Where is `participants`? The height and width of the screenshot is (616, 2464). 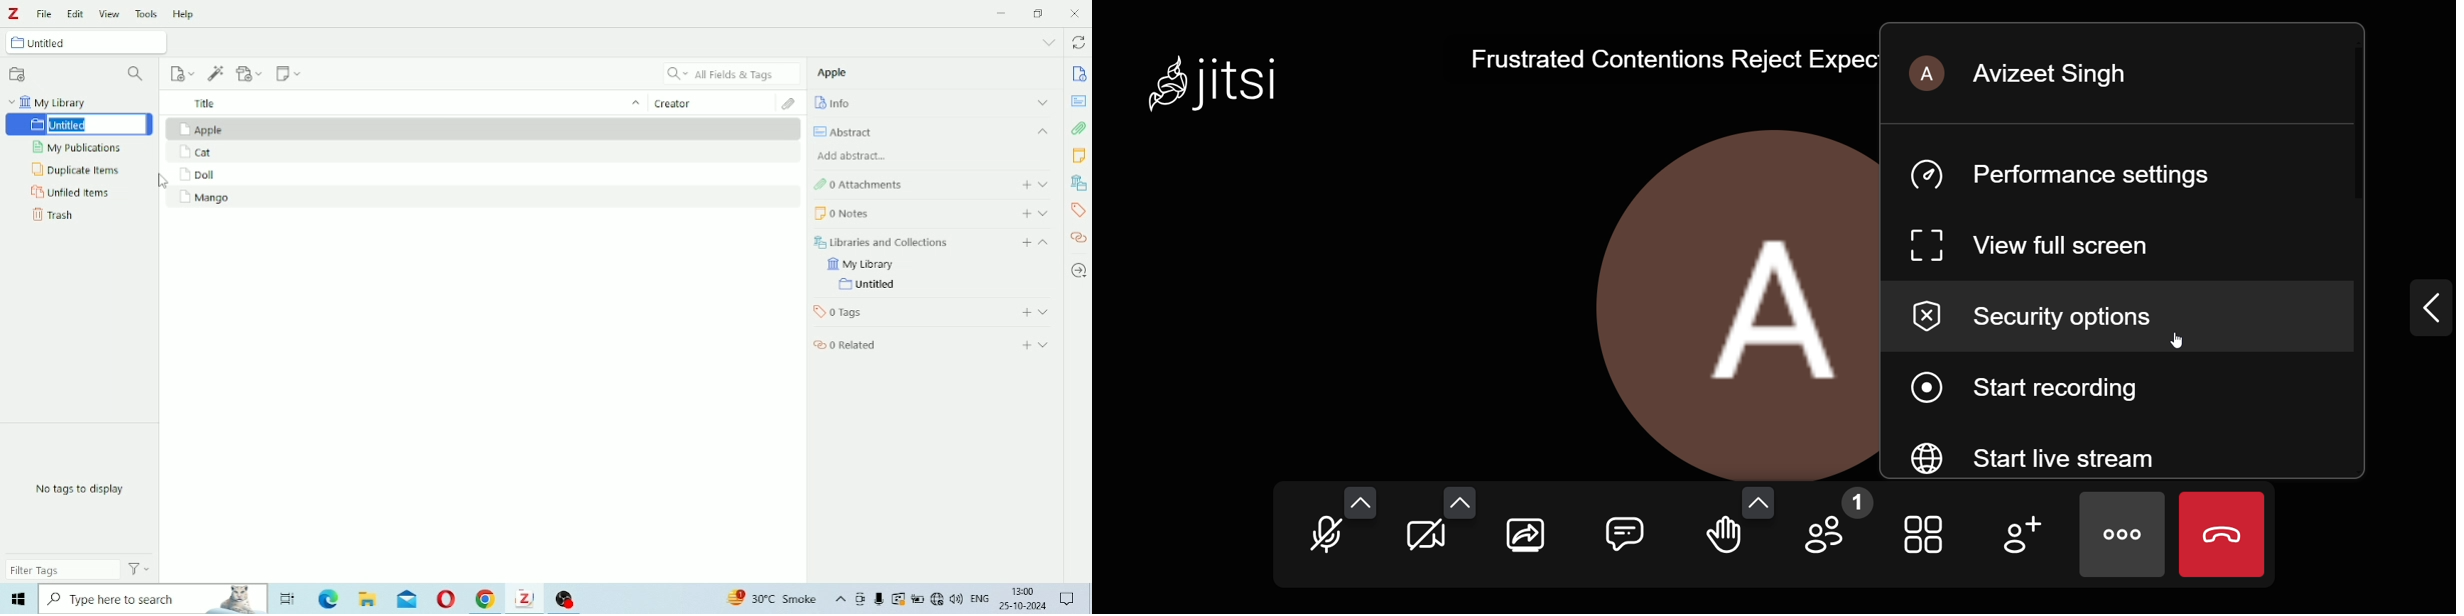 participants is located at coordinates (1834, 528).